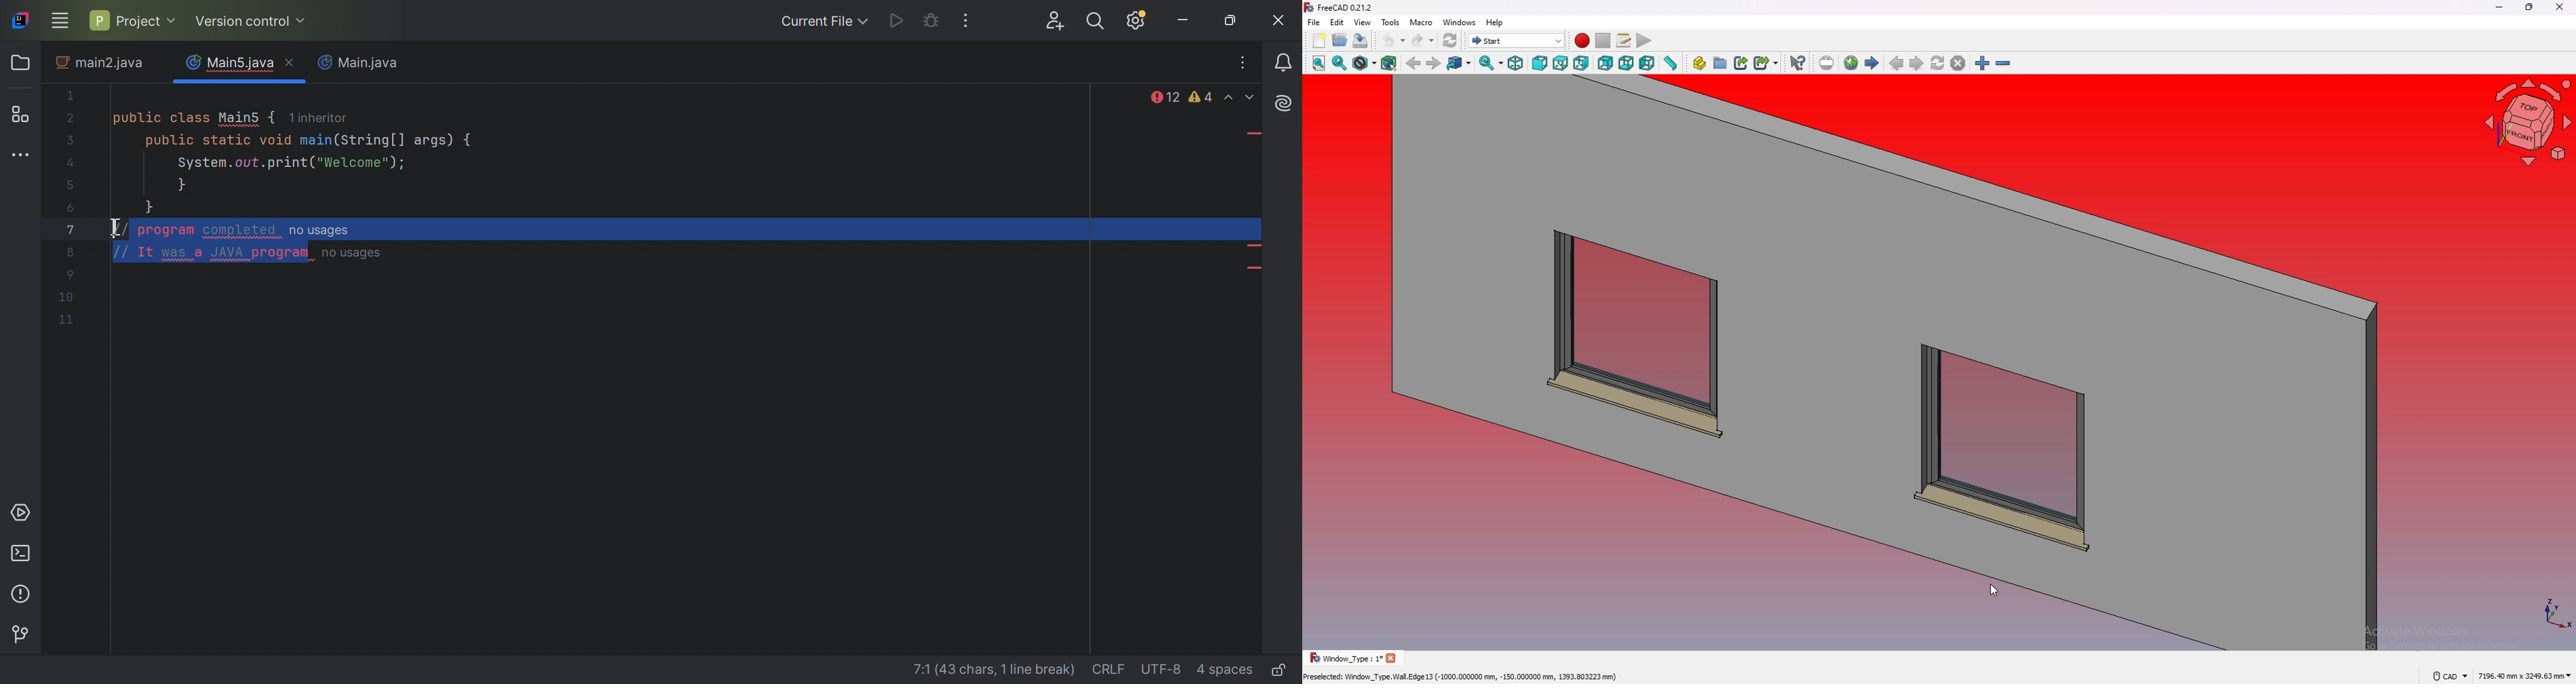 The width and height of the screenshot is (2576, 700). I want to click on previous page, so click(1897, 64).